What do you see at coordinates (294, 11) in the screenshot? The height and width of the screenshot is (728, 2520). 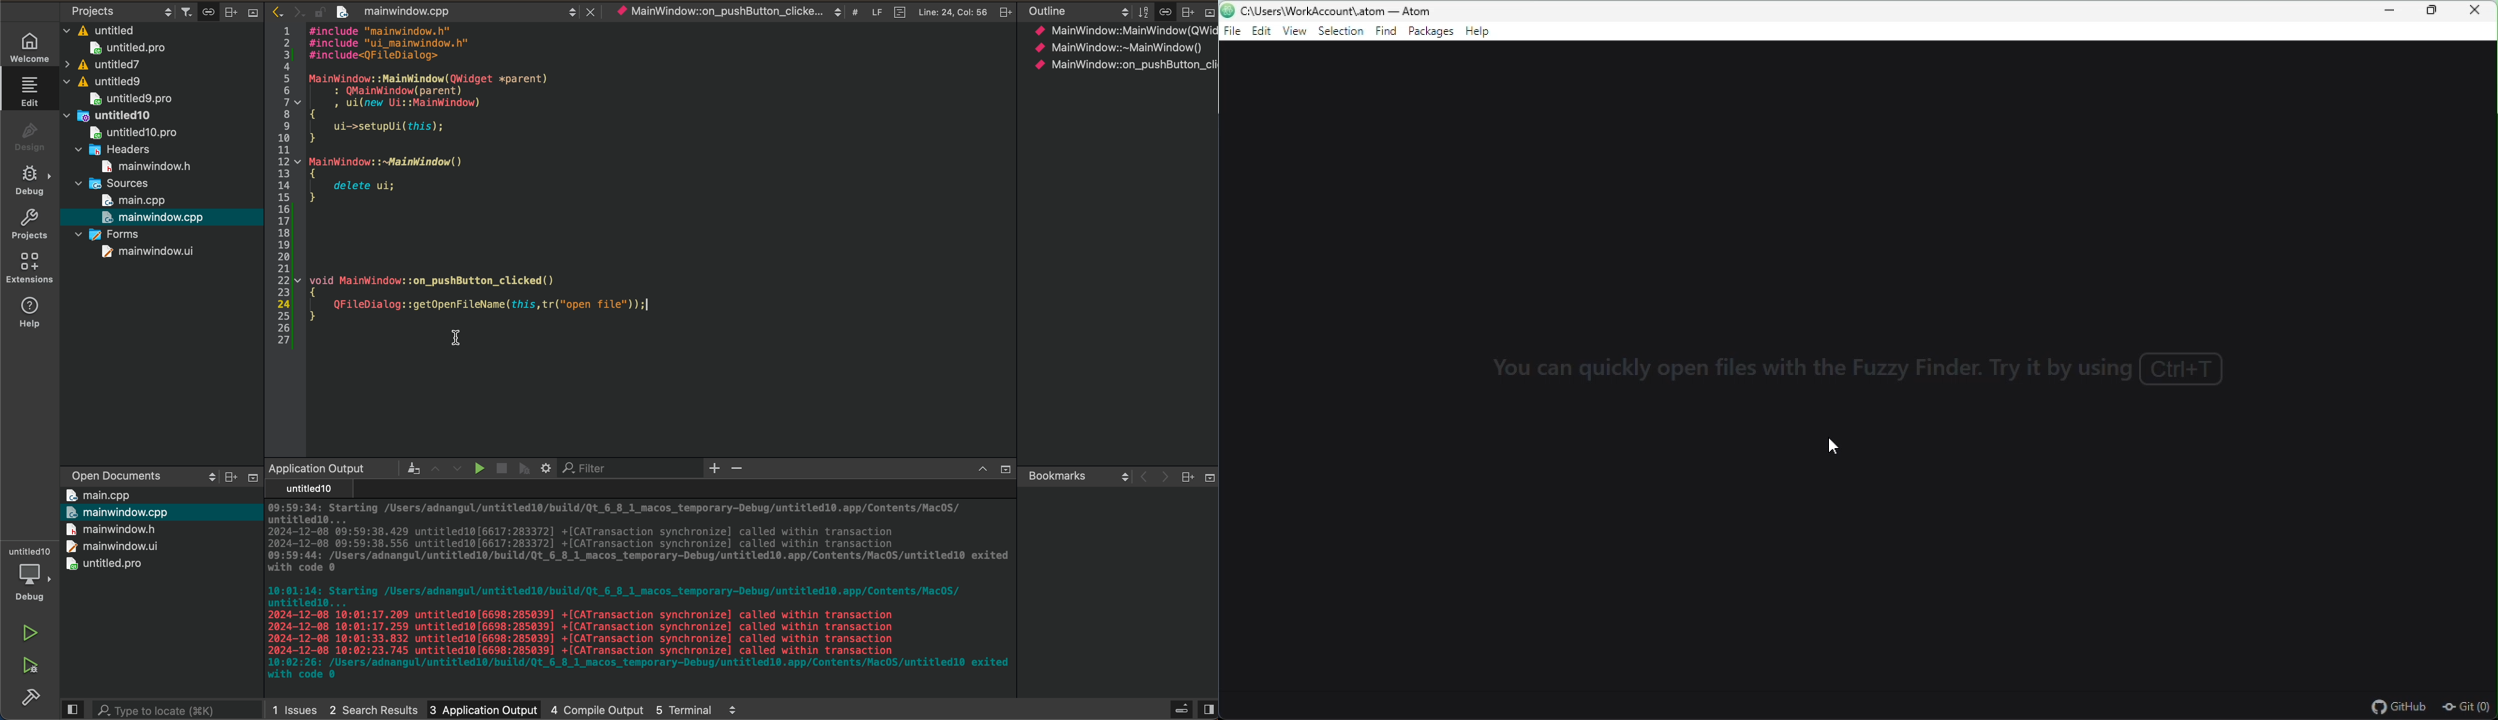 I see `forward` at bounding box center [294, 11].